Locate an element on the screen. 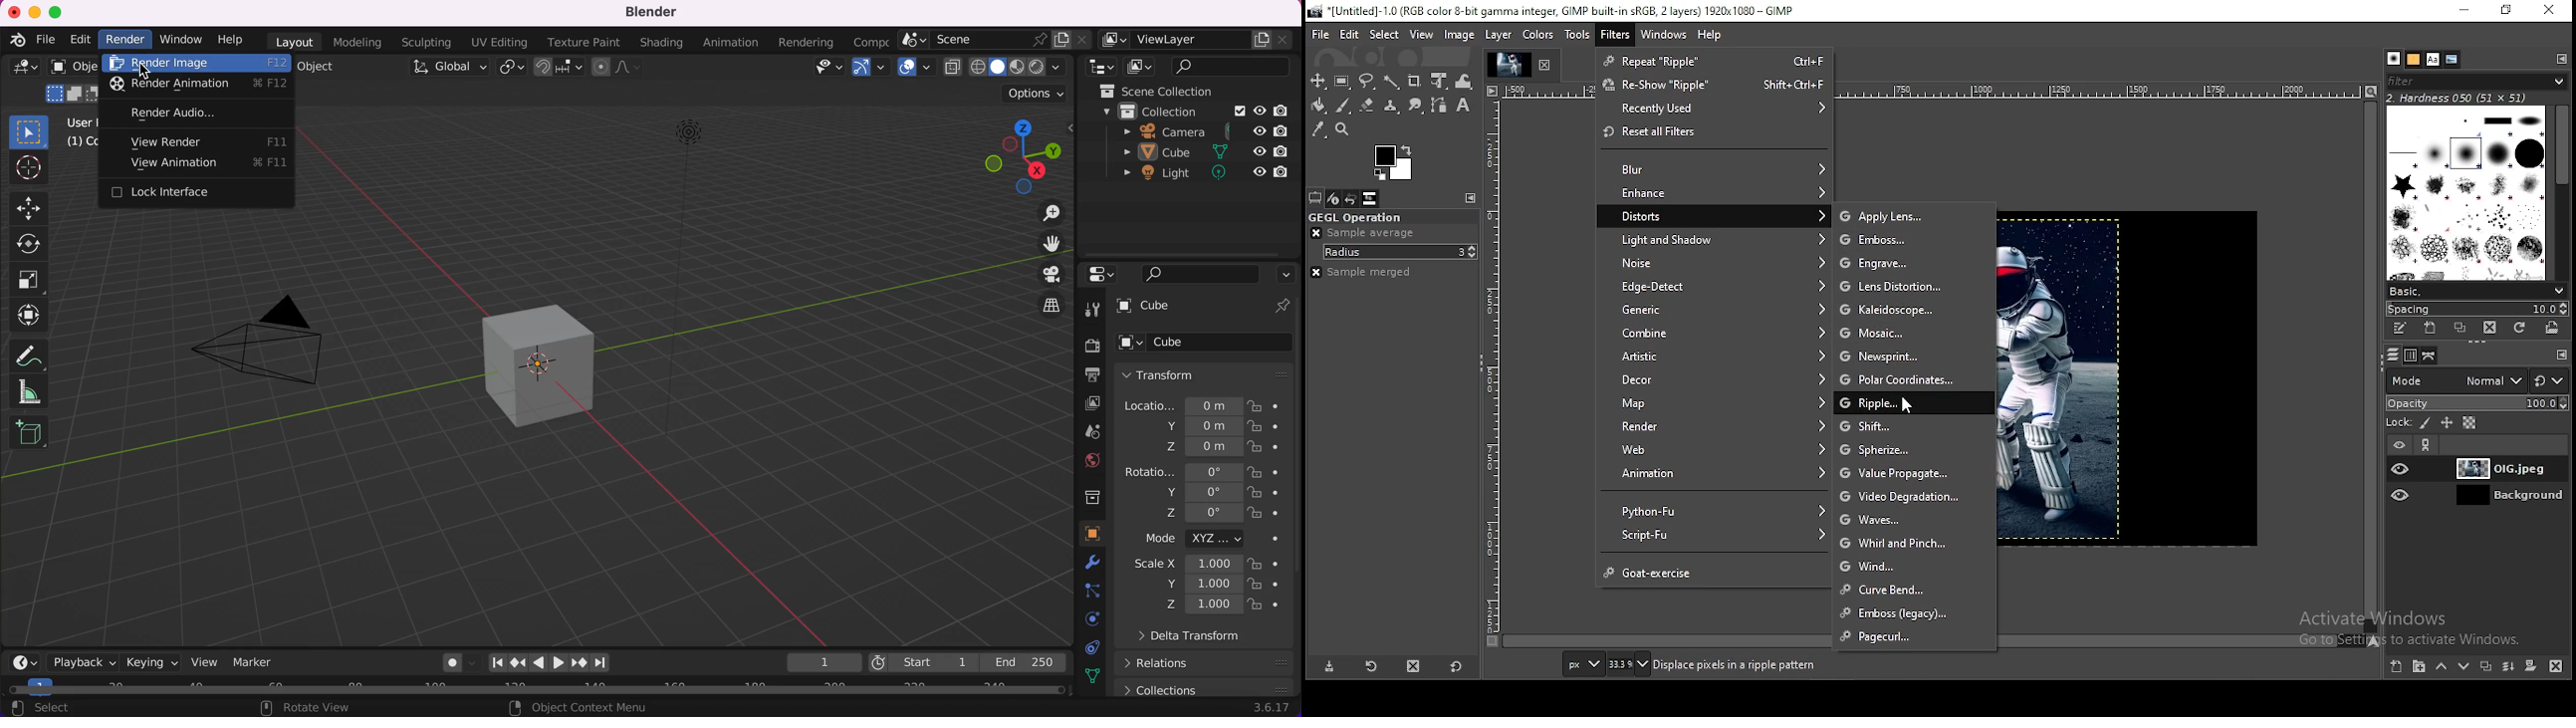  editor type is located at coordinates (19, 661).